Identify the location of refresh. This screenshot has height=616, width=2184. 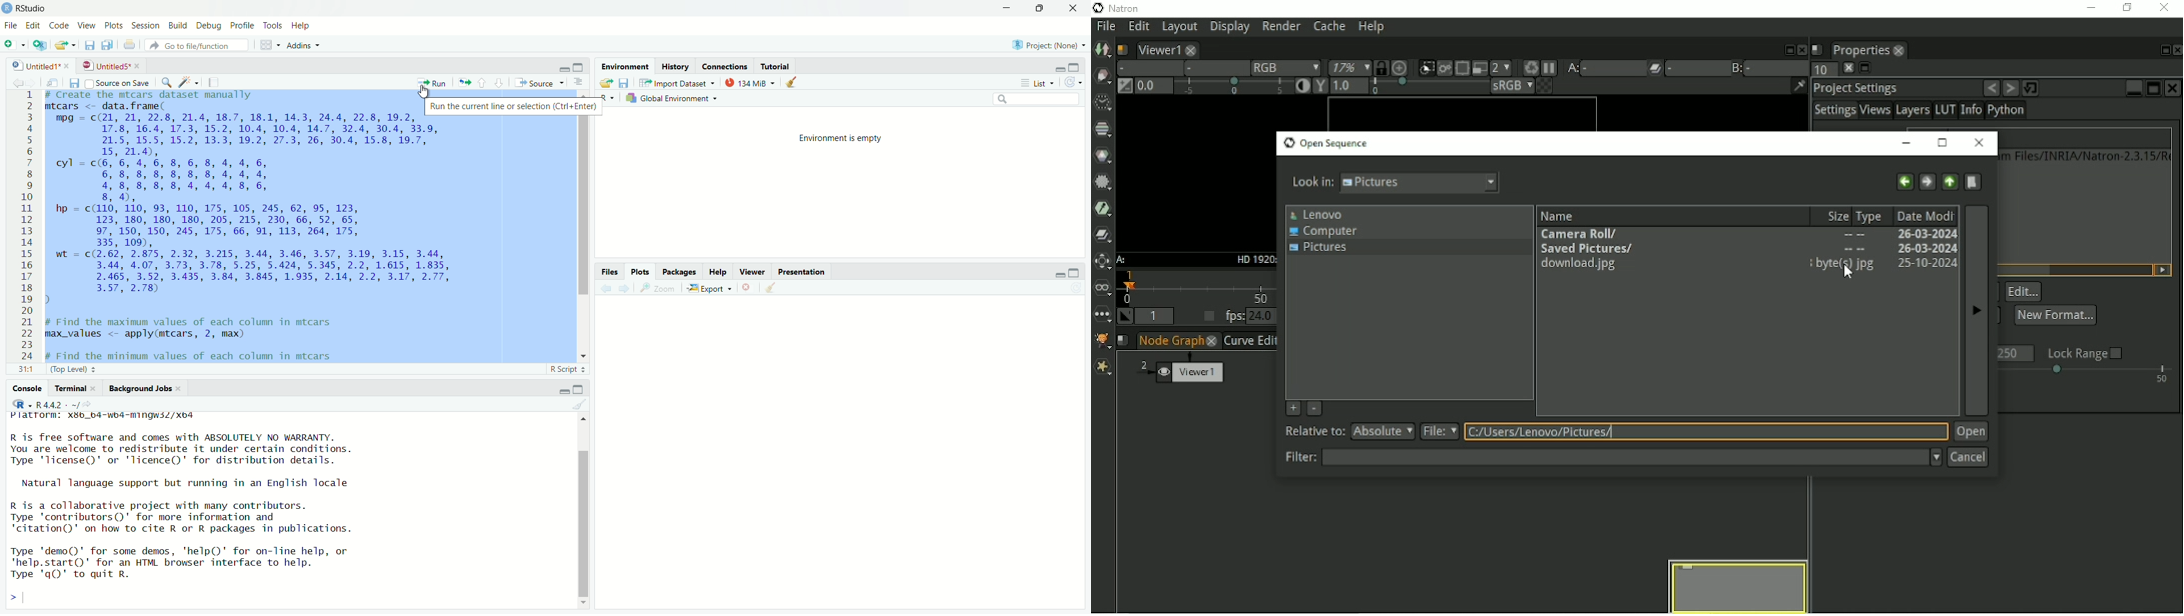
(1074, 83).